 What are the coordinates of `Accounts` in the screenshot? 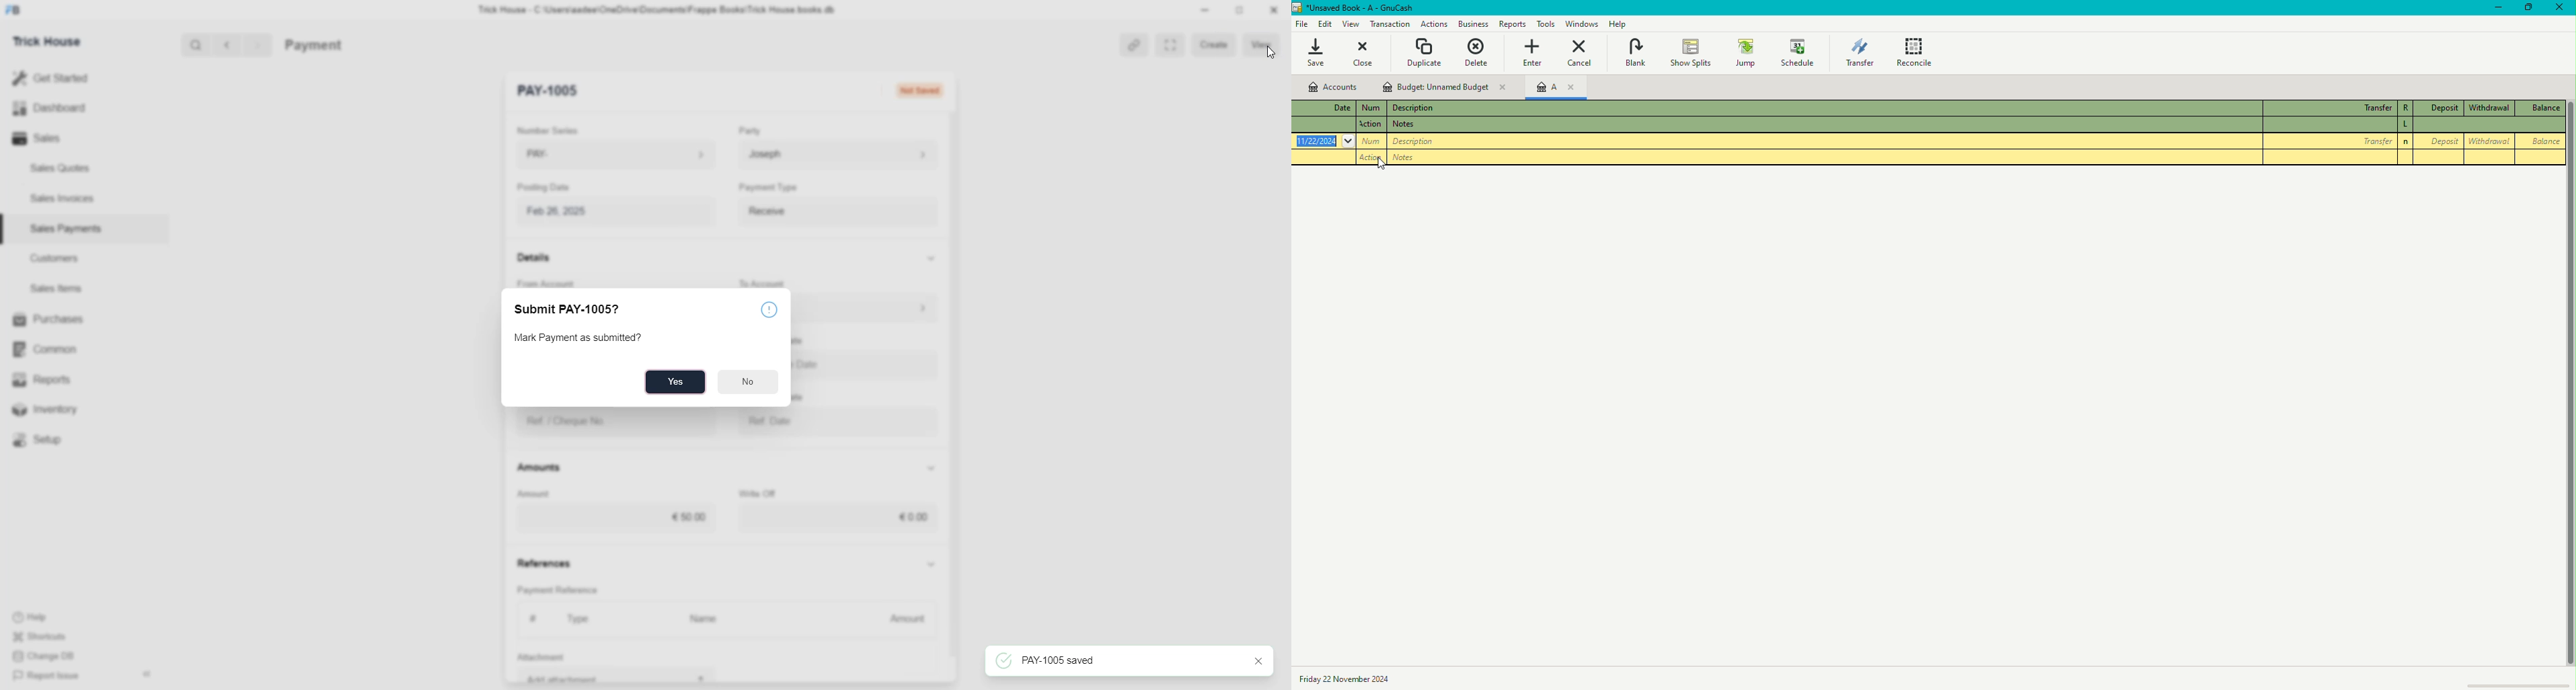 It's located at (1334, 87).